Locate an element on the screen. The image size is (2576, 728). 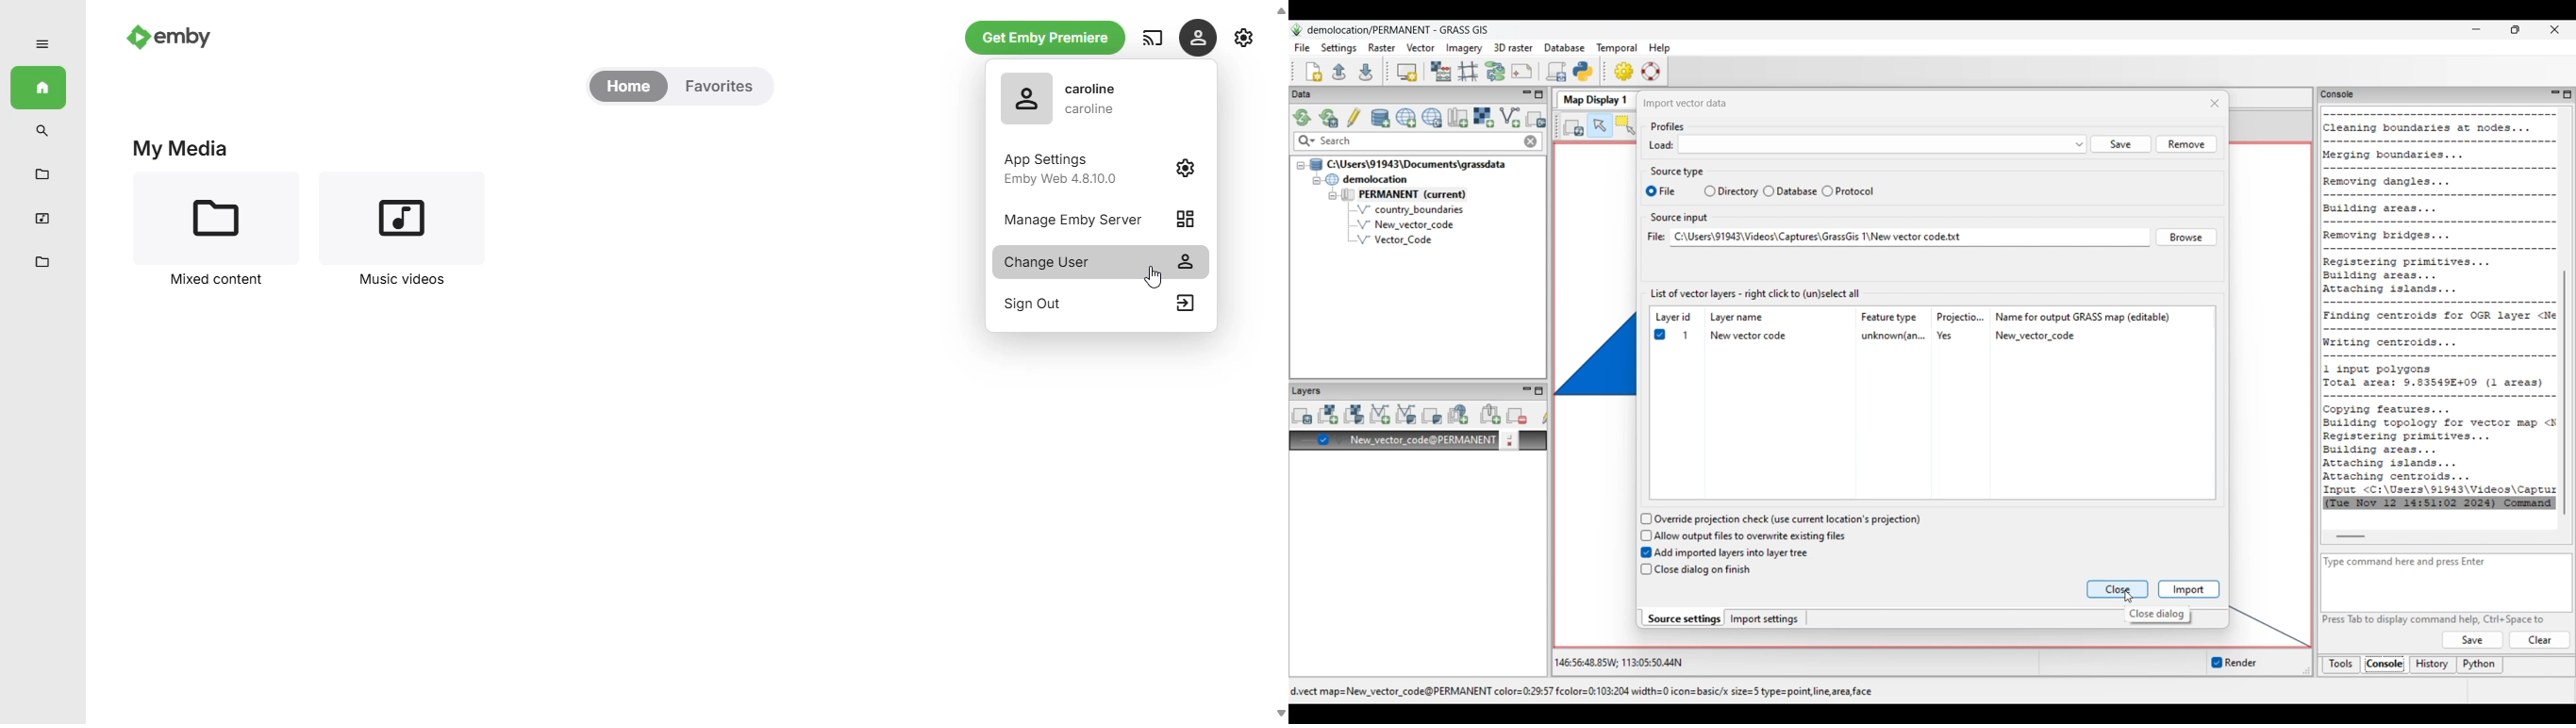
Maximize Data panel is located at coordinates (1539, 95).